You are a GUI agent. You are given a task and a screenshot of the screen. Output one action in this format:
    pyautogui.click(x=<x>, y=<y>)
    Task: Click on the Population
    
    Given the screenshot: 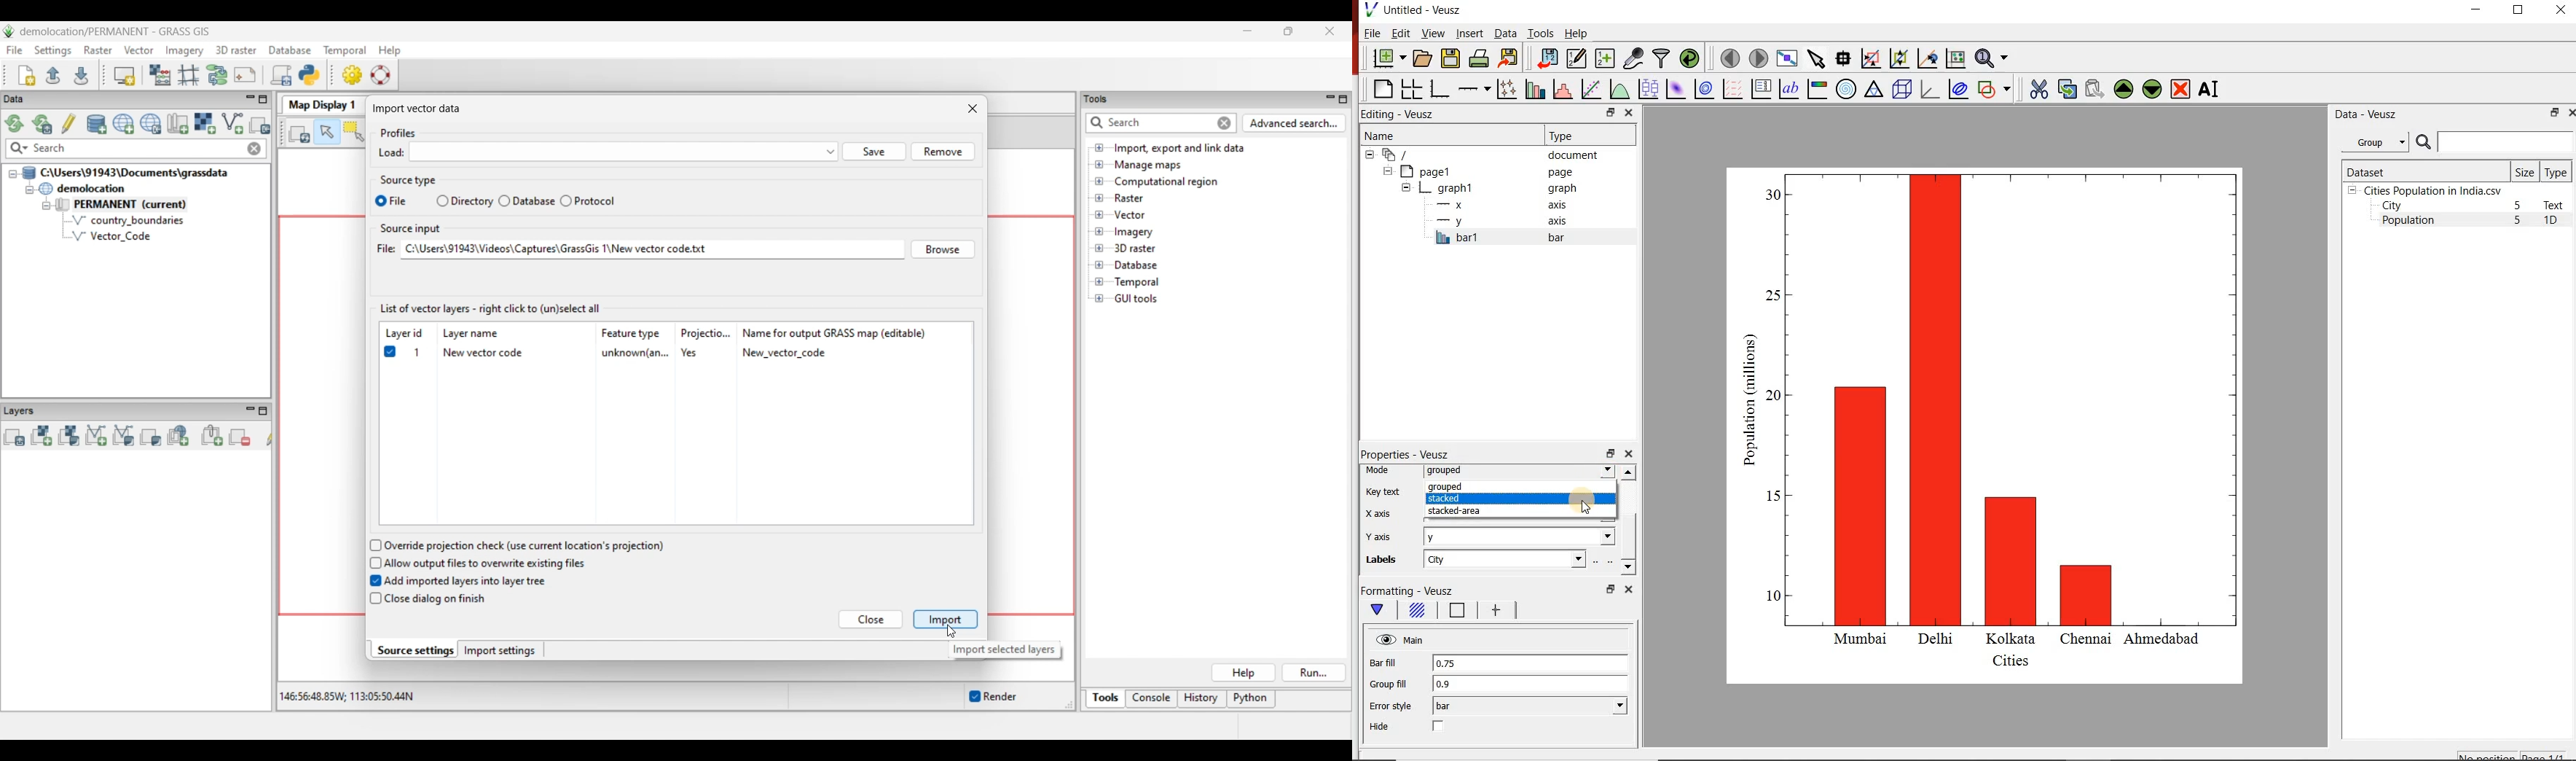 What is the action you would take?
    pyautogui.click(x=2408, y=222)
    